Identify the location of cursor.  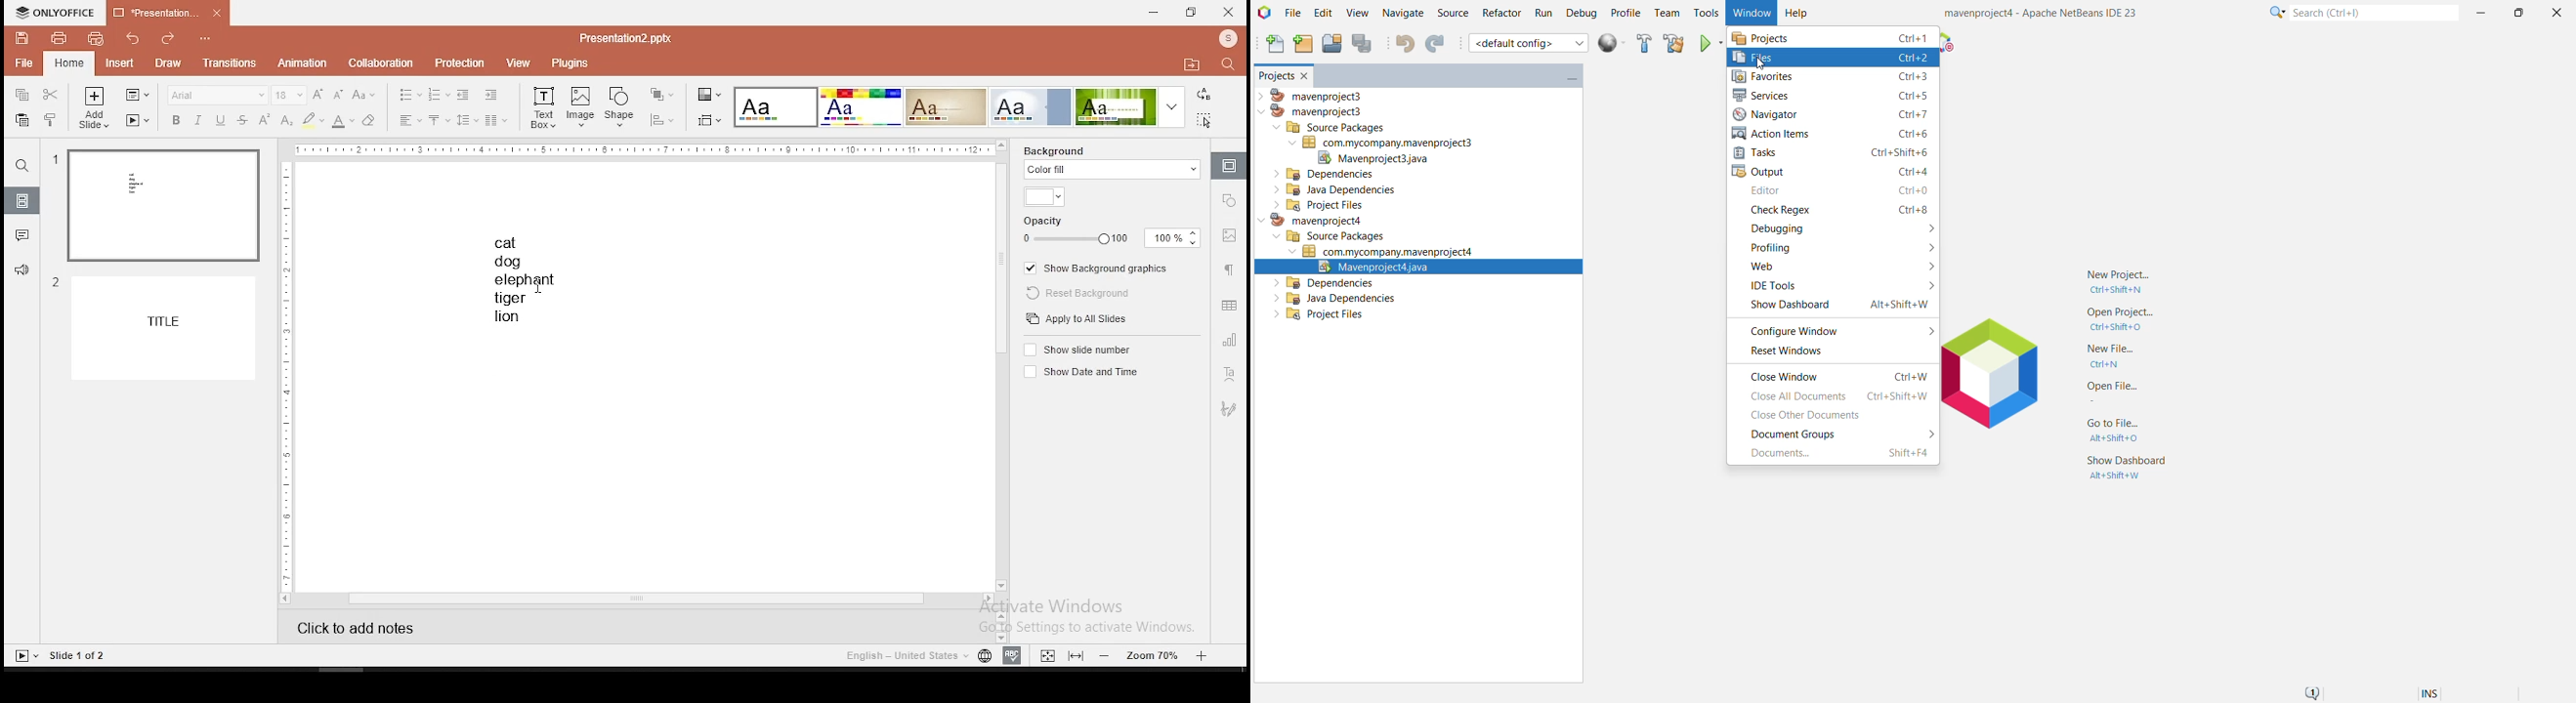
(537, 289).